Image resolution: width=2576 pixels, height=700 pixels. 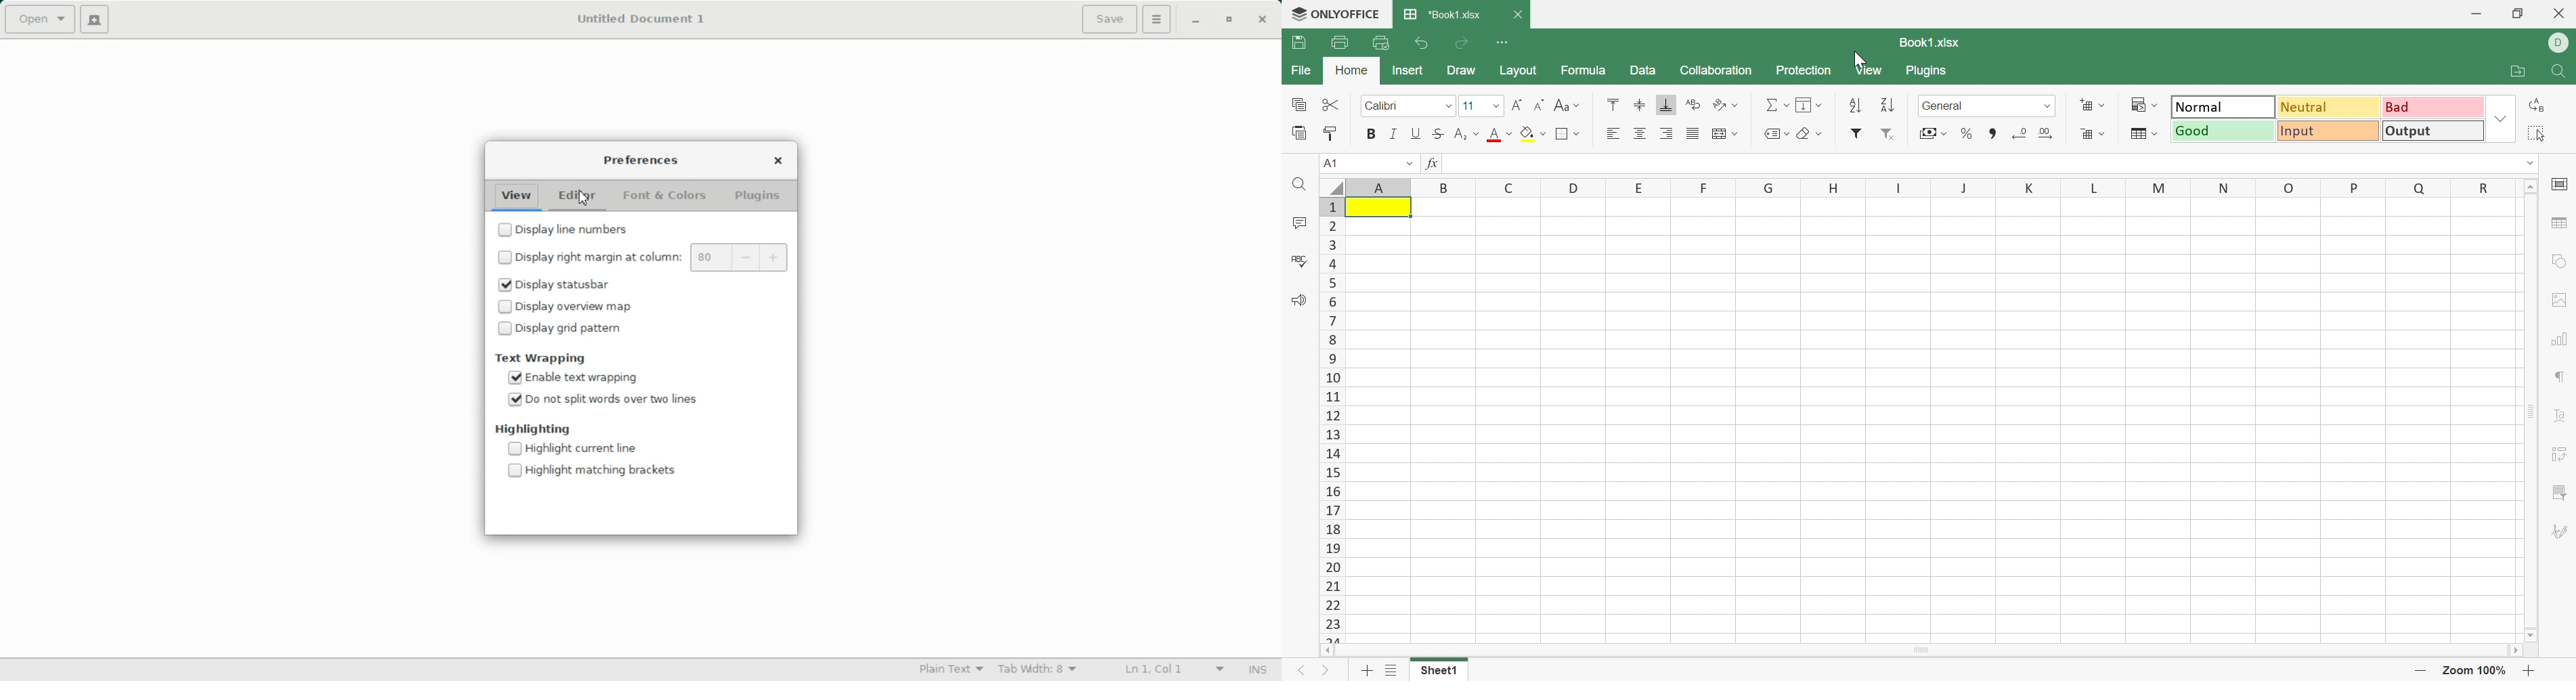 What do you see at coordinates (1339, 41) in the screenshot?
I see `Print` at bounding box center [1339, 41].